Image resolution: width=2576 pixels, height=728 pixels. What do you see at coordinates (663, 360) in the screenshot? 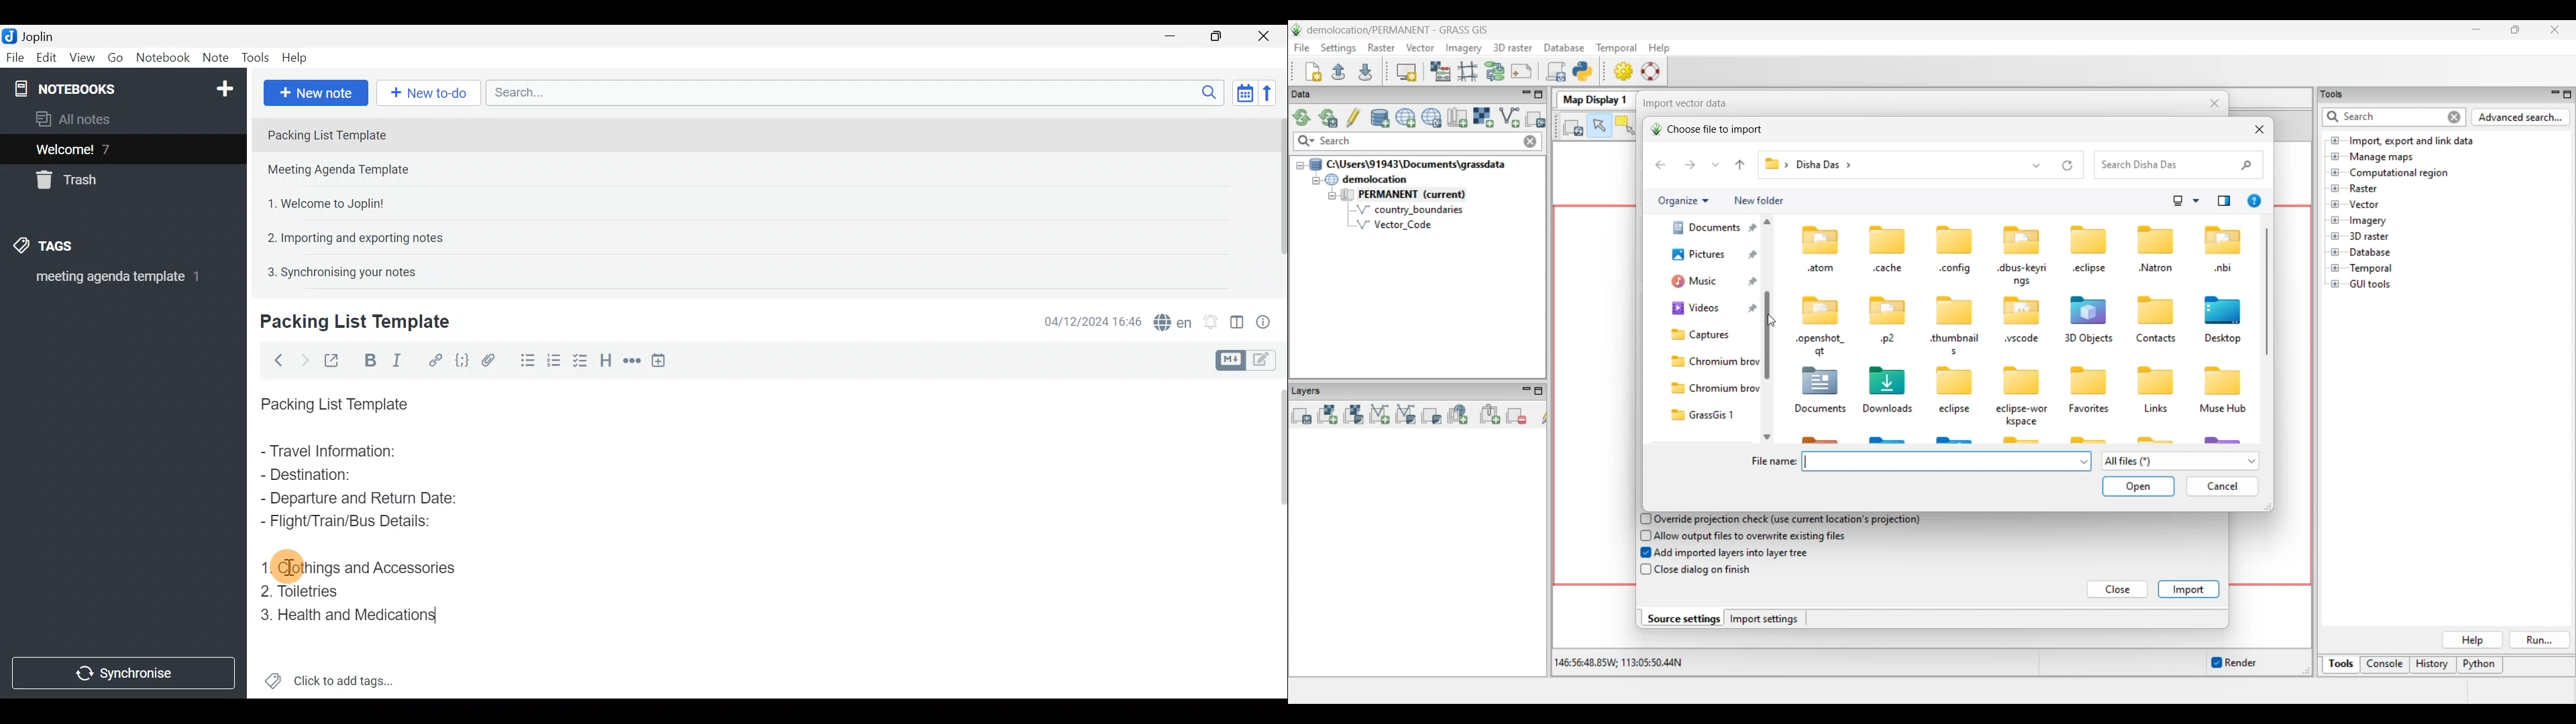
I see `Insert time` at bounding box center [663, 360].